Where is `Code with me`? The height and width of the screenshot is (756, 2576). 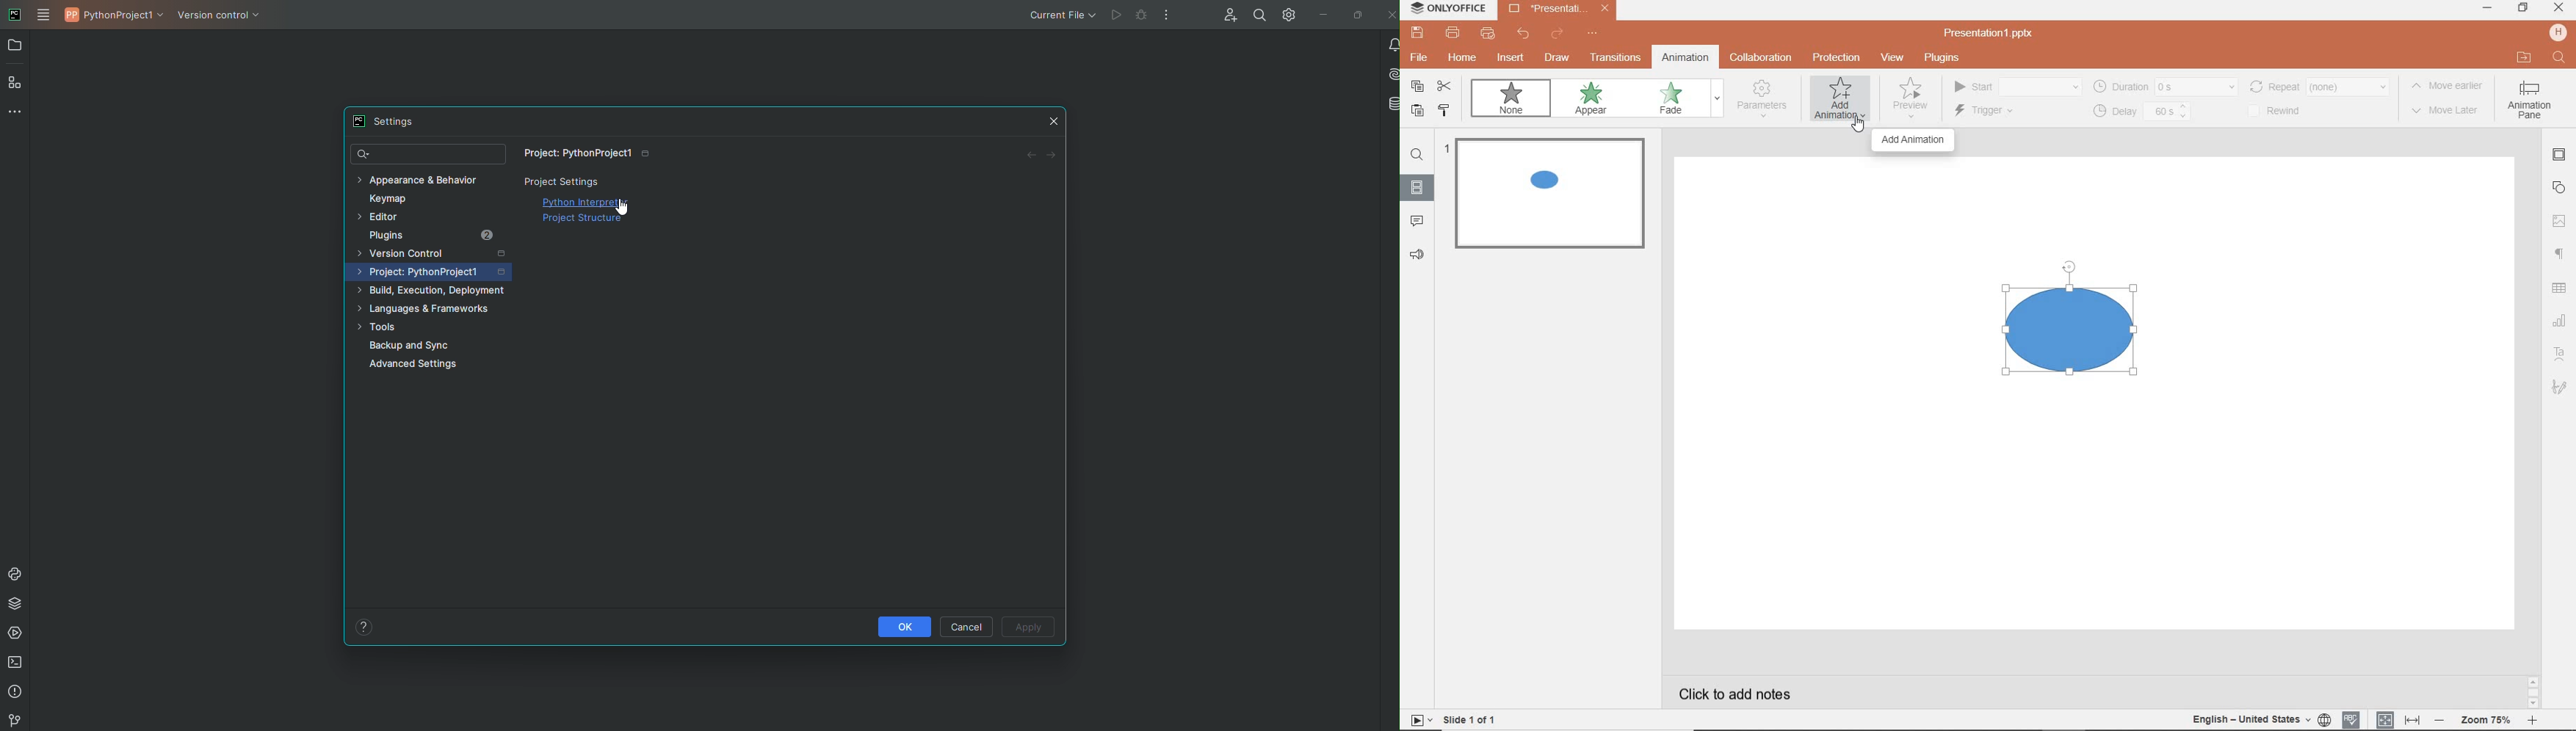
Code with me is located at coordinates (1229, 14).